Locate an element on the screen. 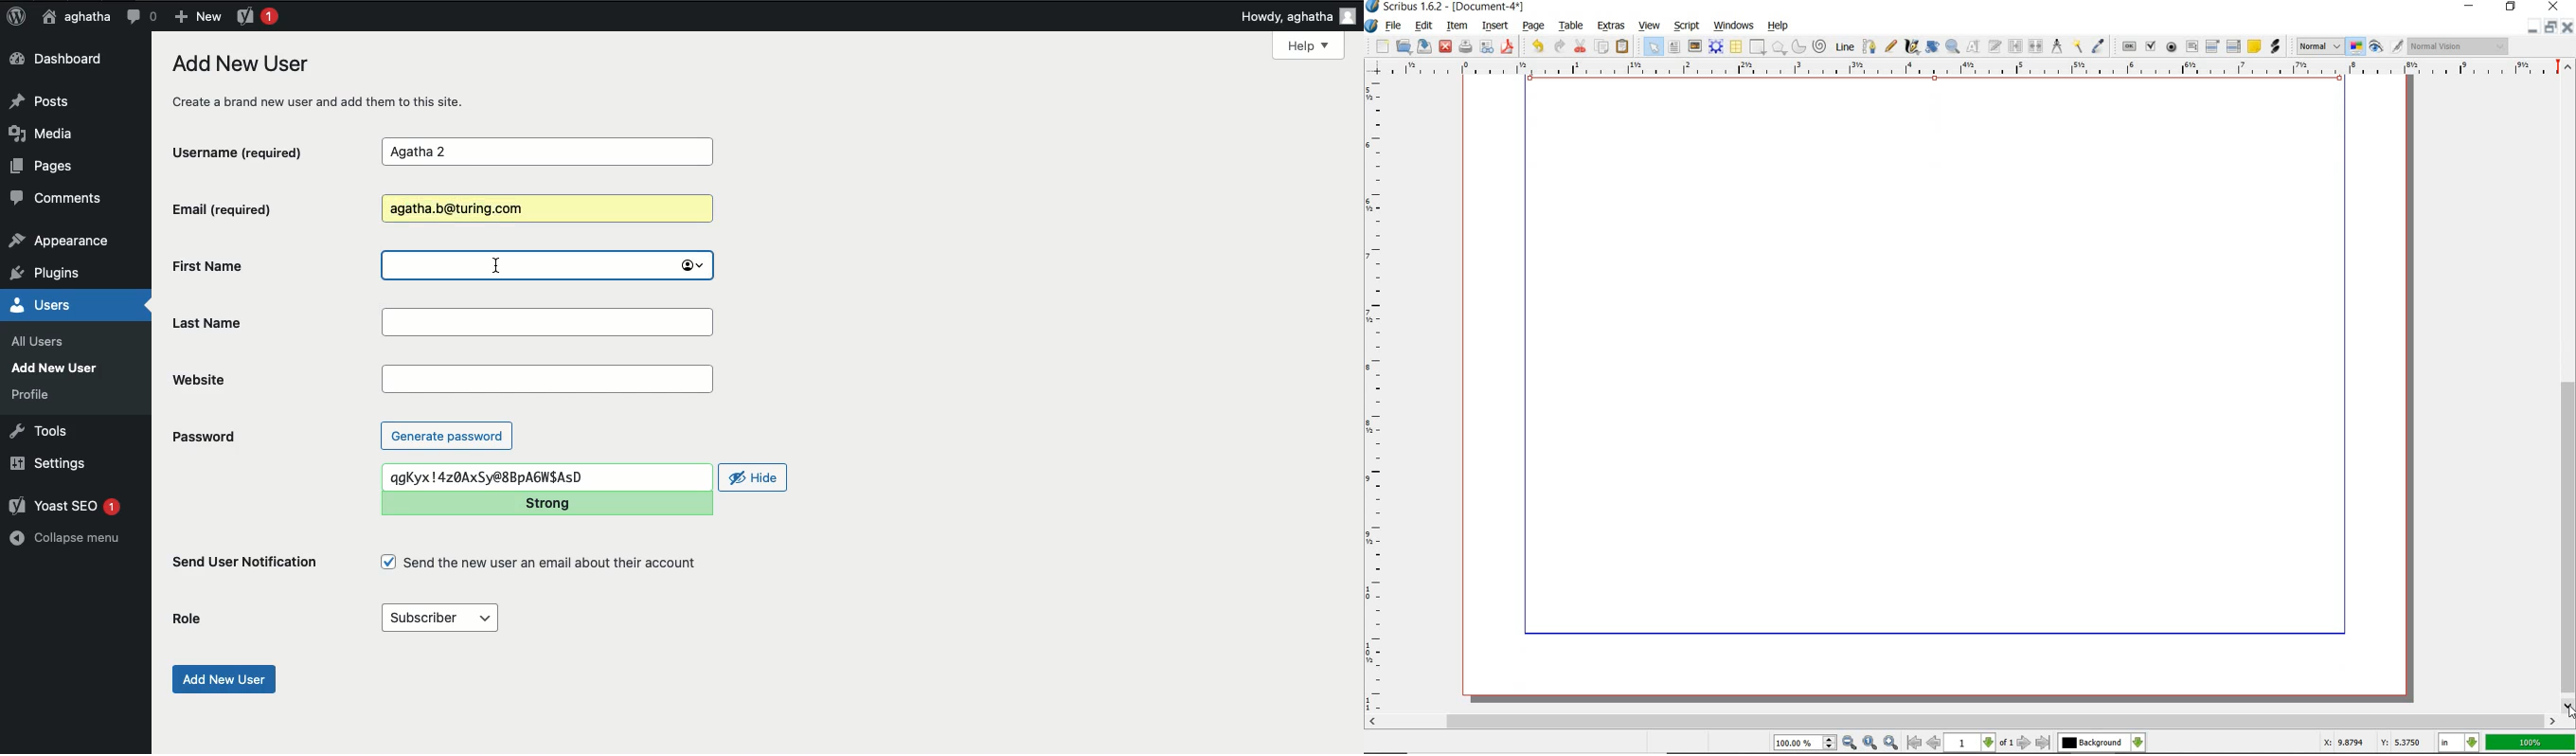 This screenshot has width=2576, height=756. link text frames is located at coordinates (2014, 46).